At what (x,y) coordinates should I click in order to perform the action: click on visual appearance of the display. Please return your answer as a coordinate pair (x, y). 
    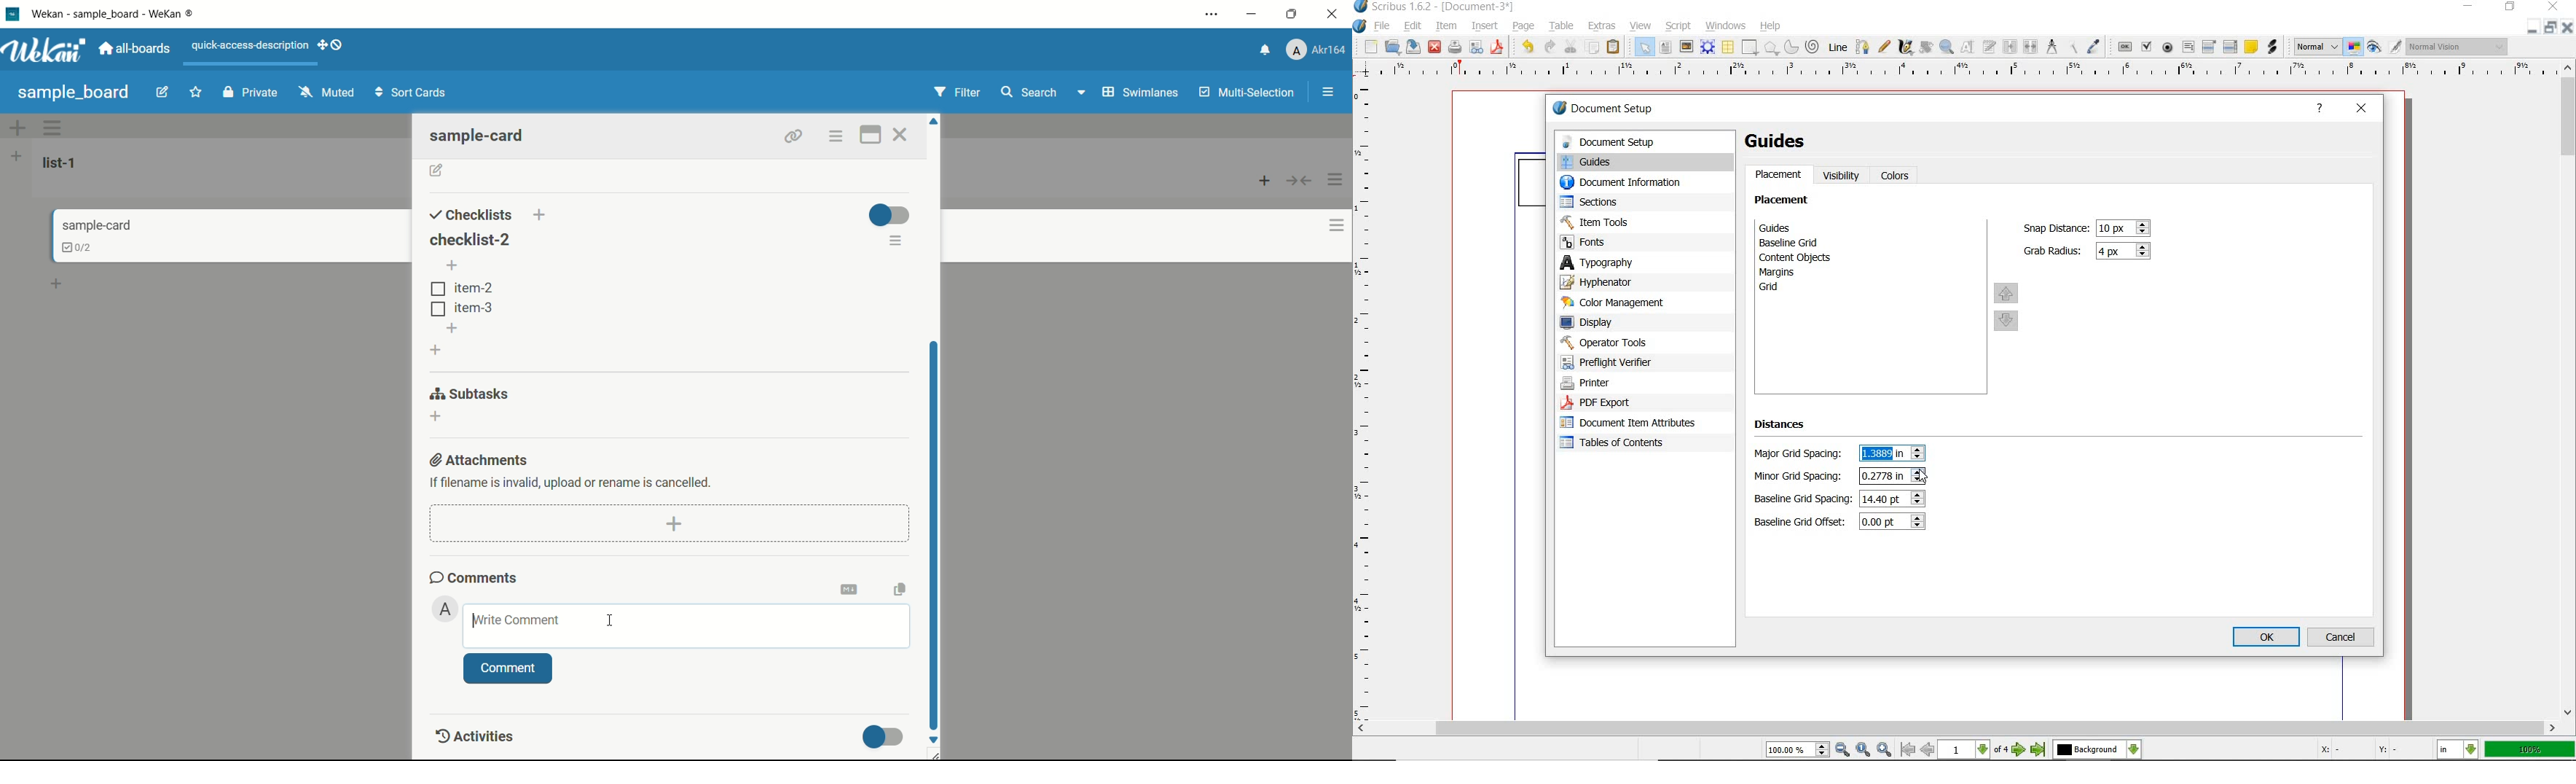
    Looking at the image, I should click on (2458, 47).